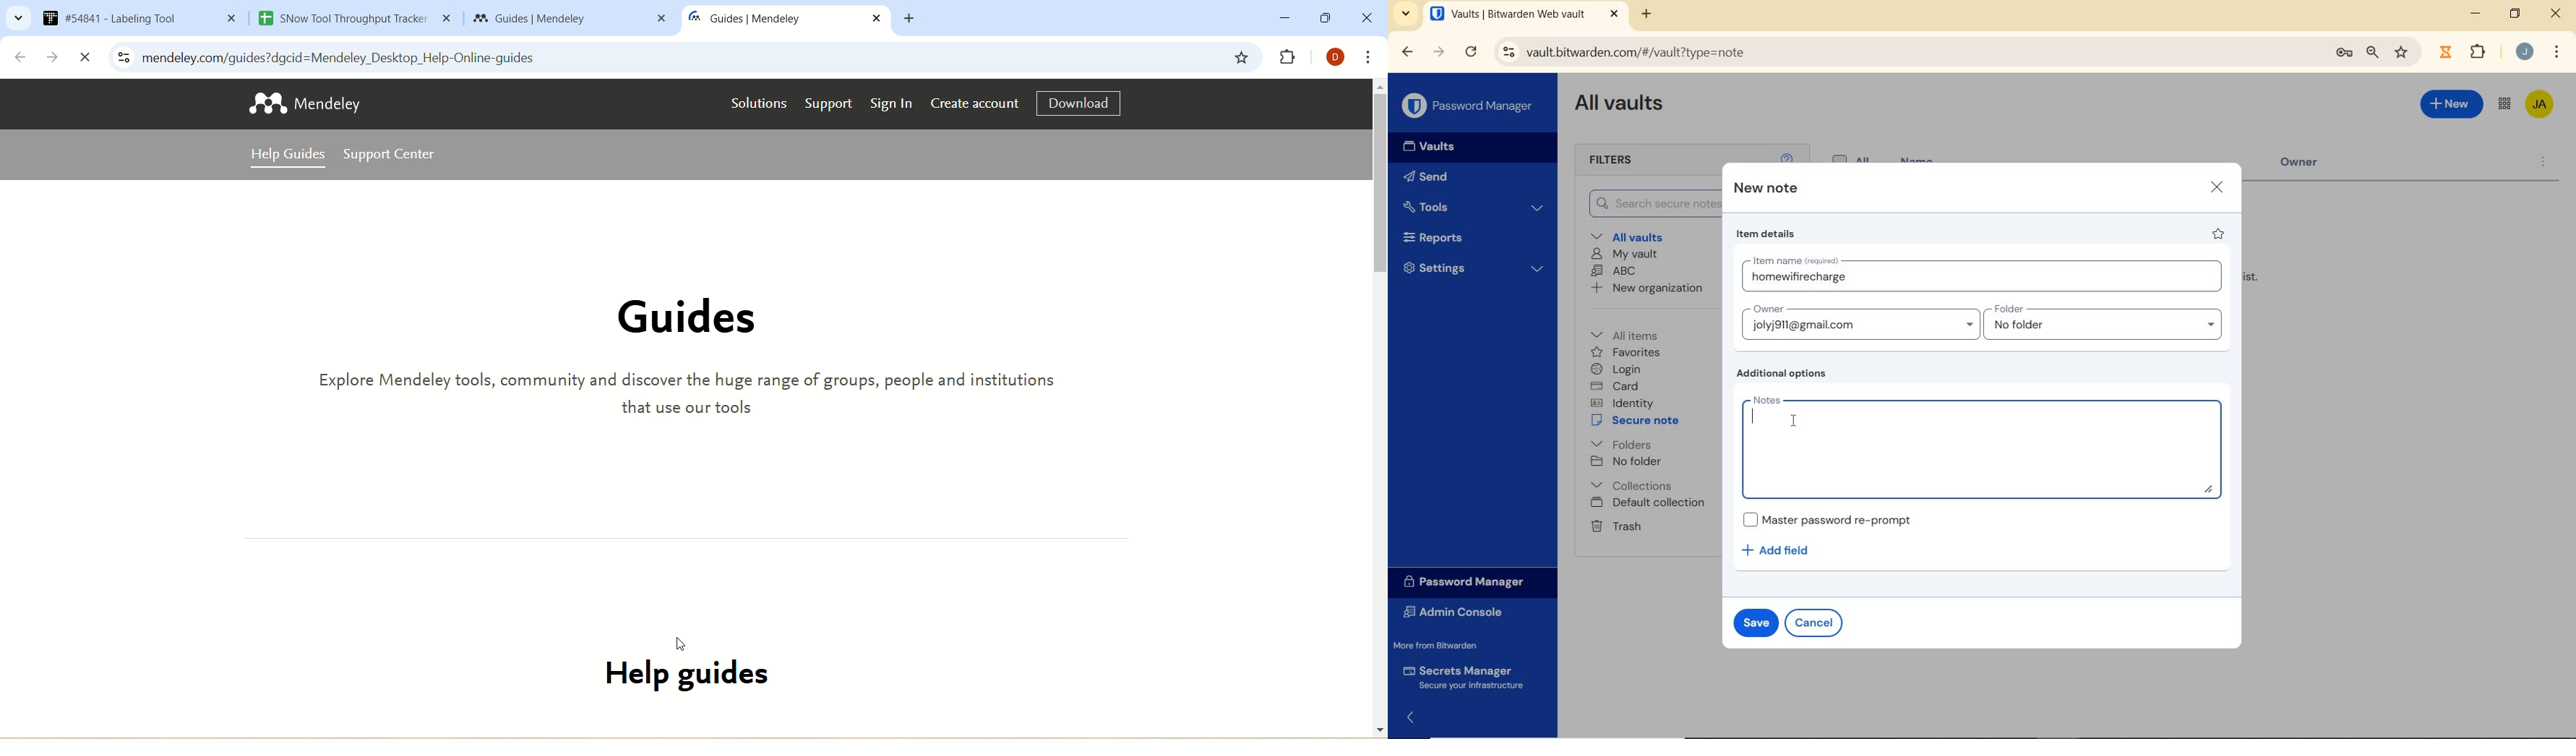 This screenshot has width=2576, height=756. What do you see at coordinates (1475, 206) in the screenshot?
I see `Tools` at bounding box center [1475, 206].